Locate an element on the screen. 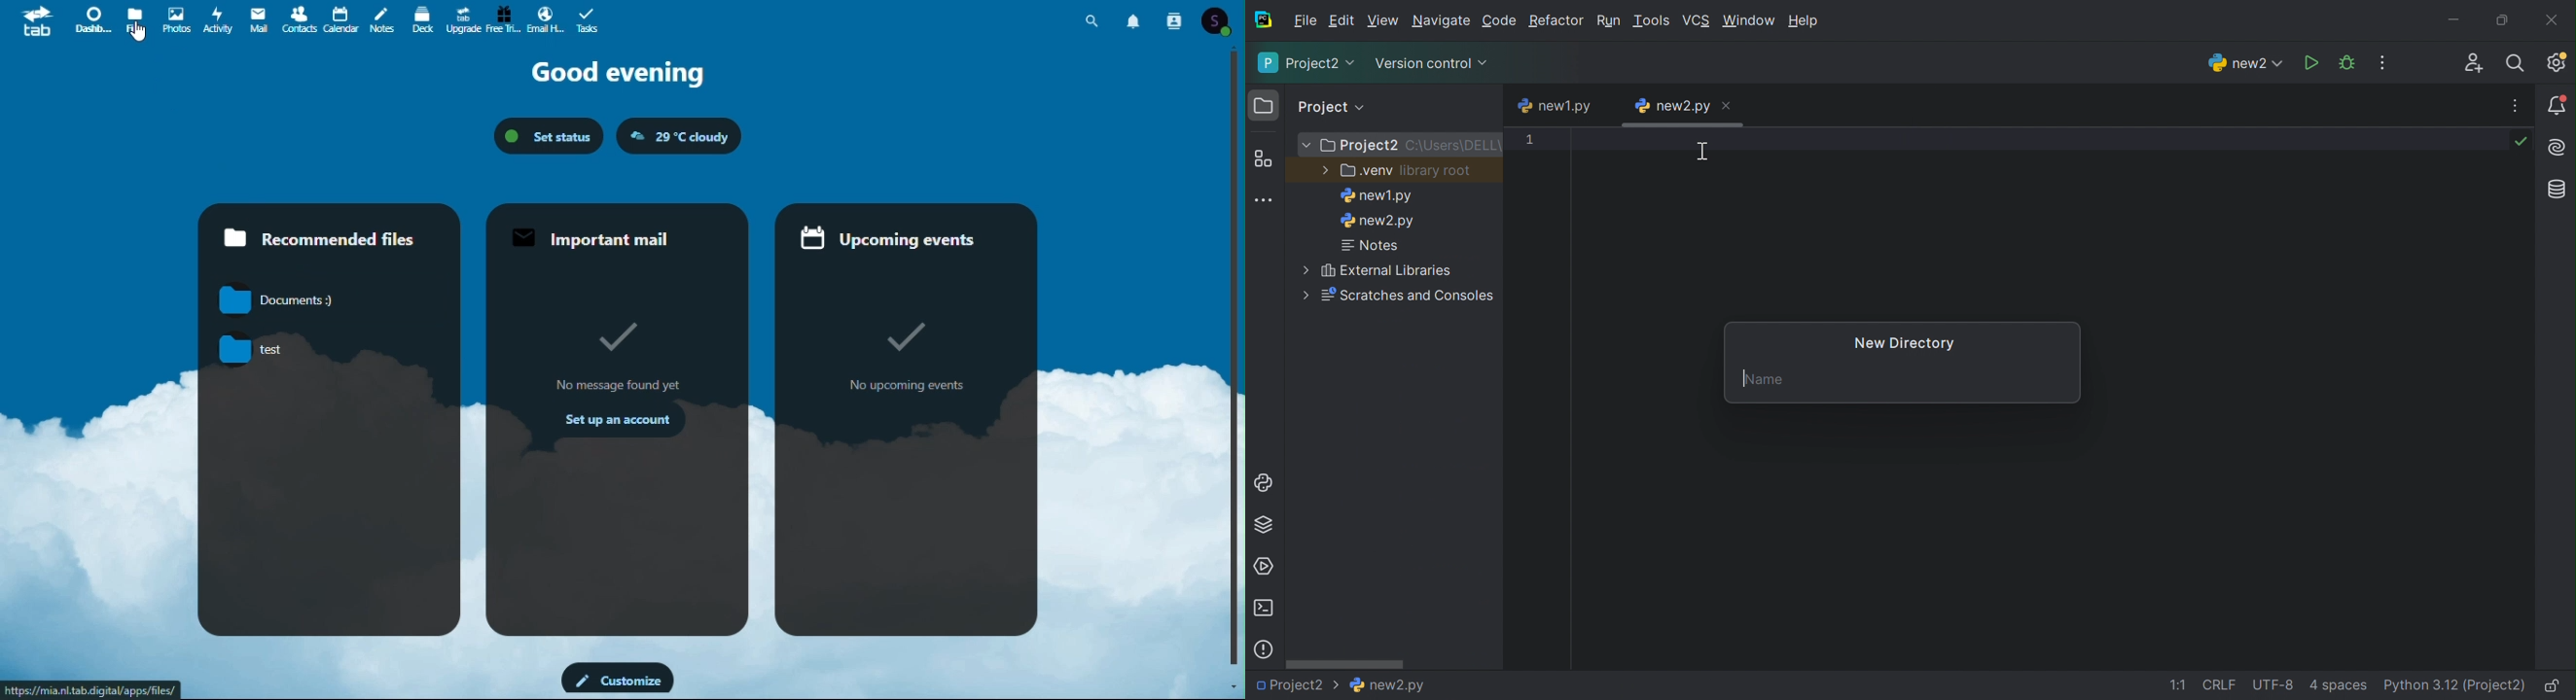  AI Assistant is located at coordinates (2559, 147).